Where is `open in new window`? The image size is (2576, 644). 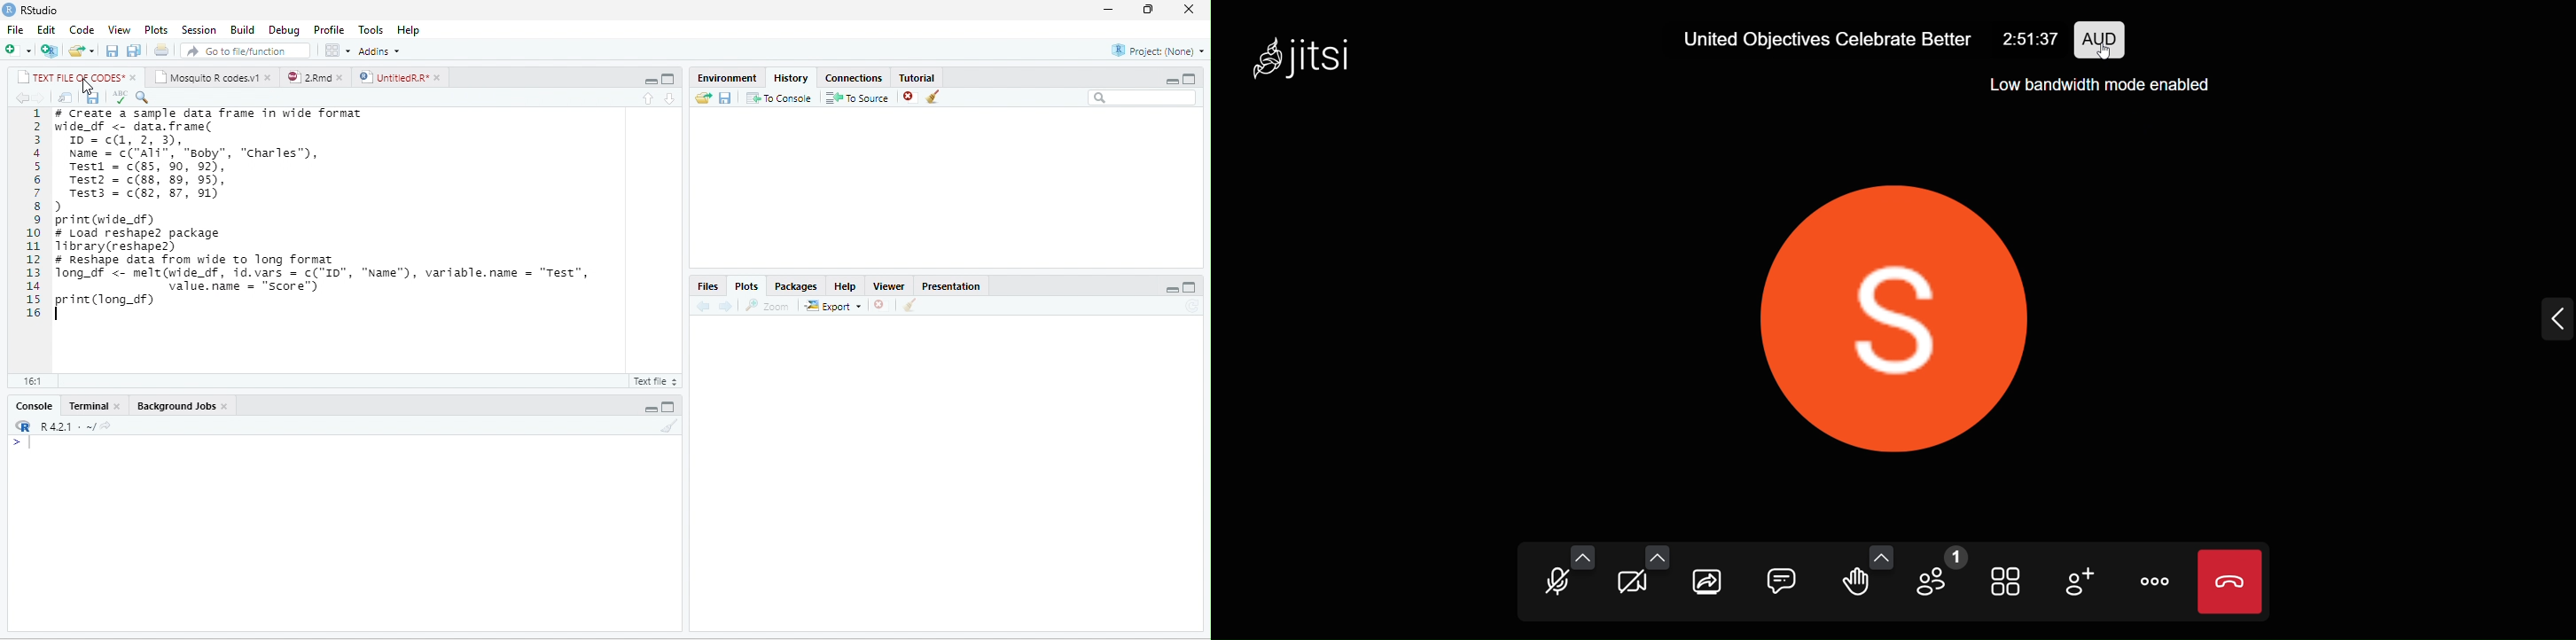
open in new window is located at coordinates (65, 98).